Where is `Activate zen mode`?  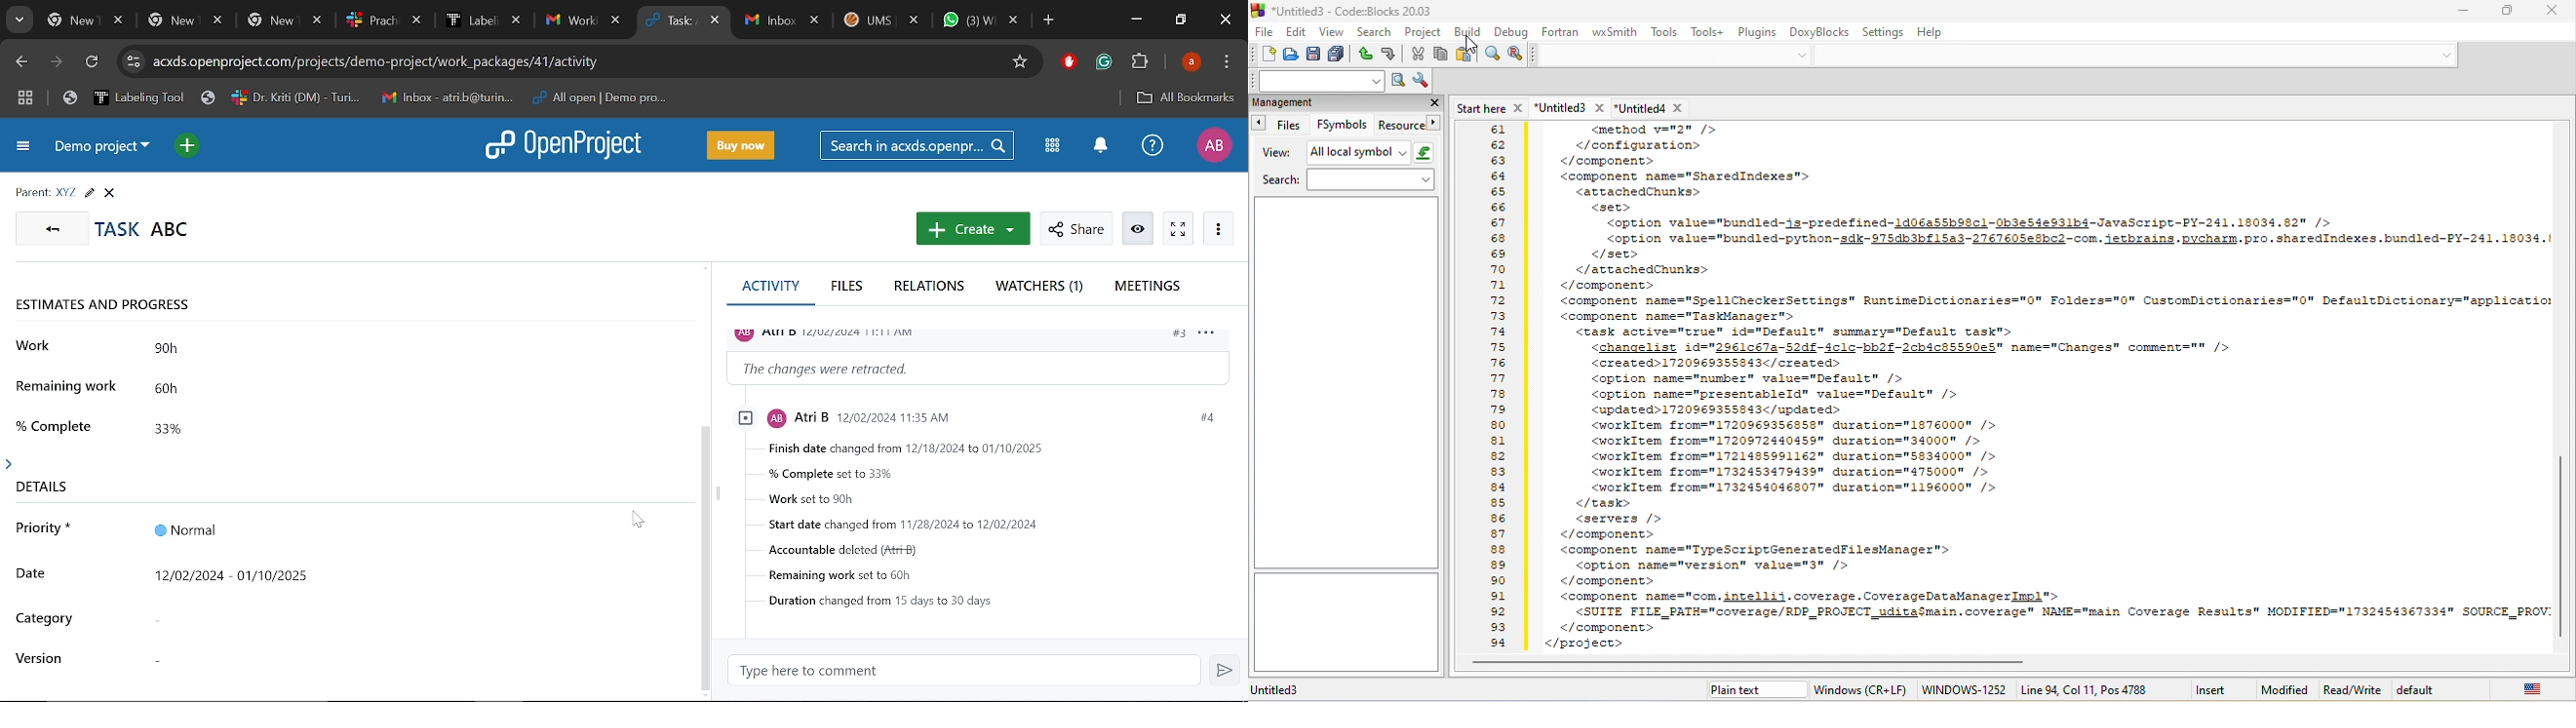 Activate zen mode is located at coordinates (1178, 229).